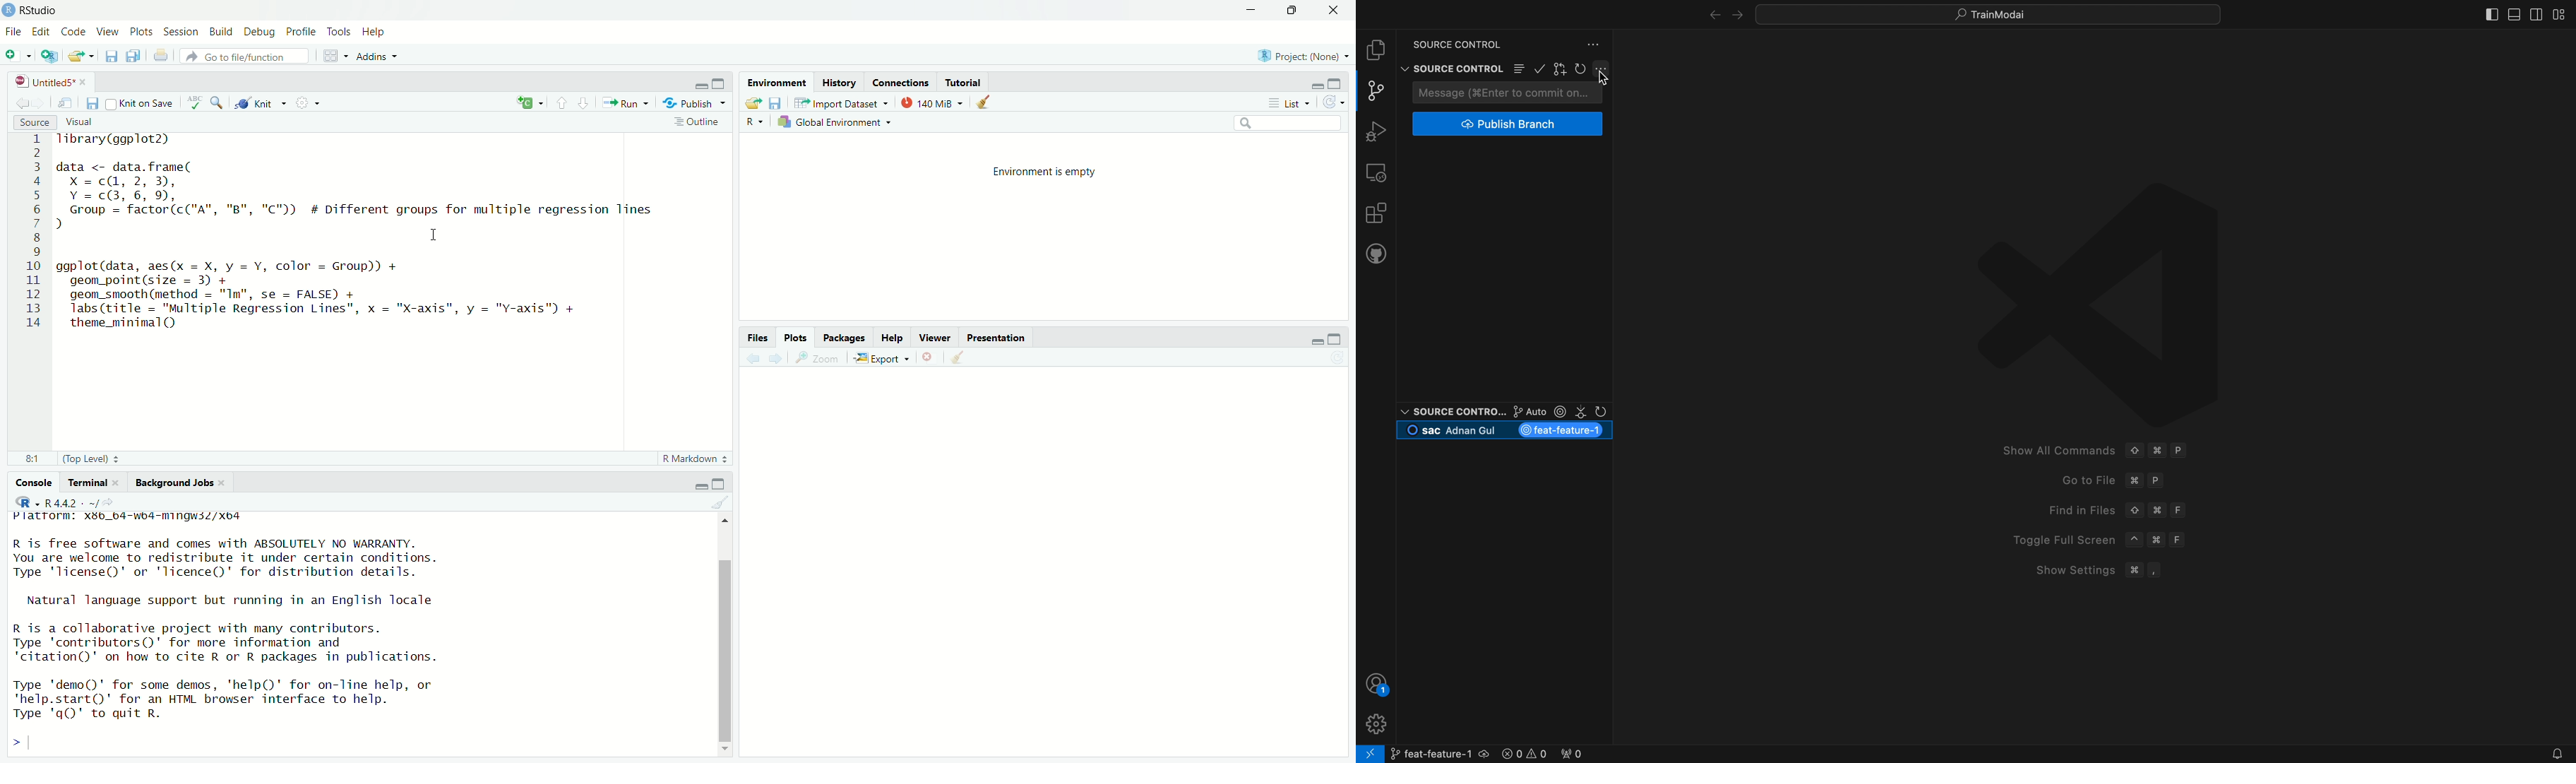  What do you see at coordinates (66, 457) in the screenshot?
I see `81 (Top Level) :` at bounding box center [66, 457].